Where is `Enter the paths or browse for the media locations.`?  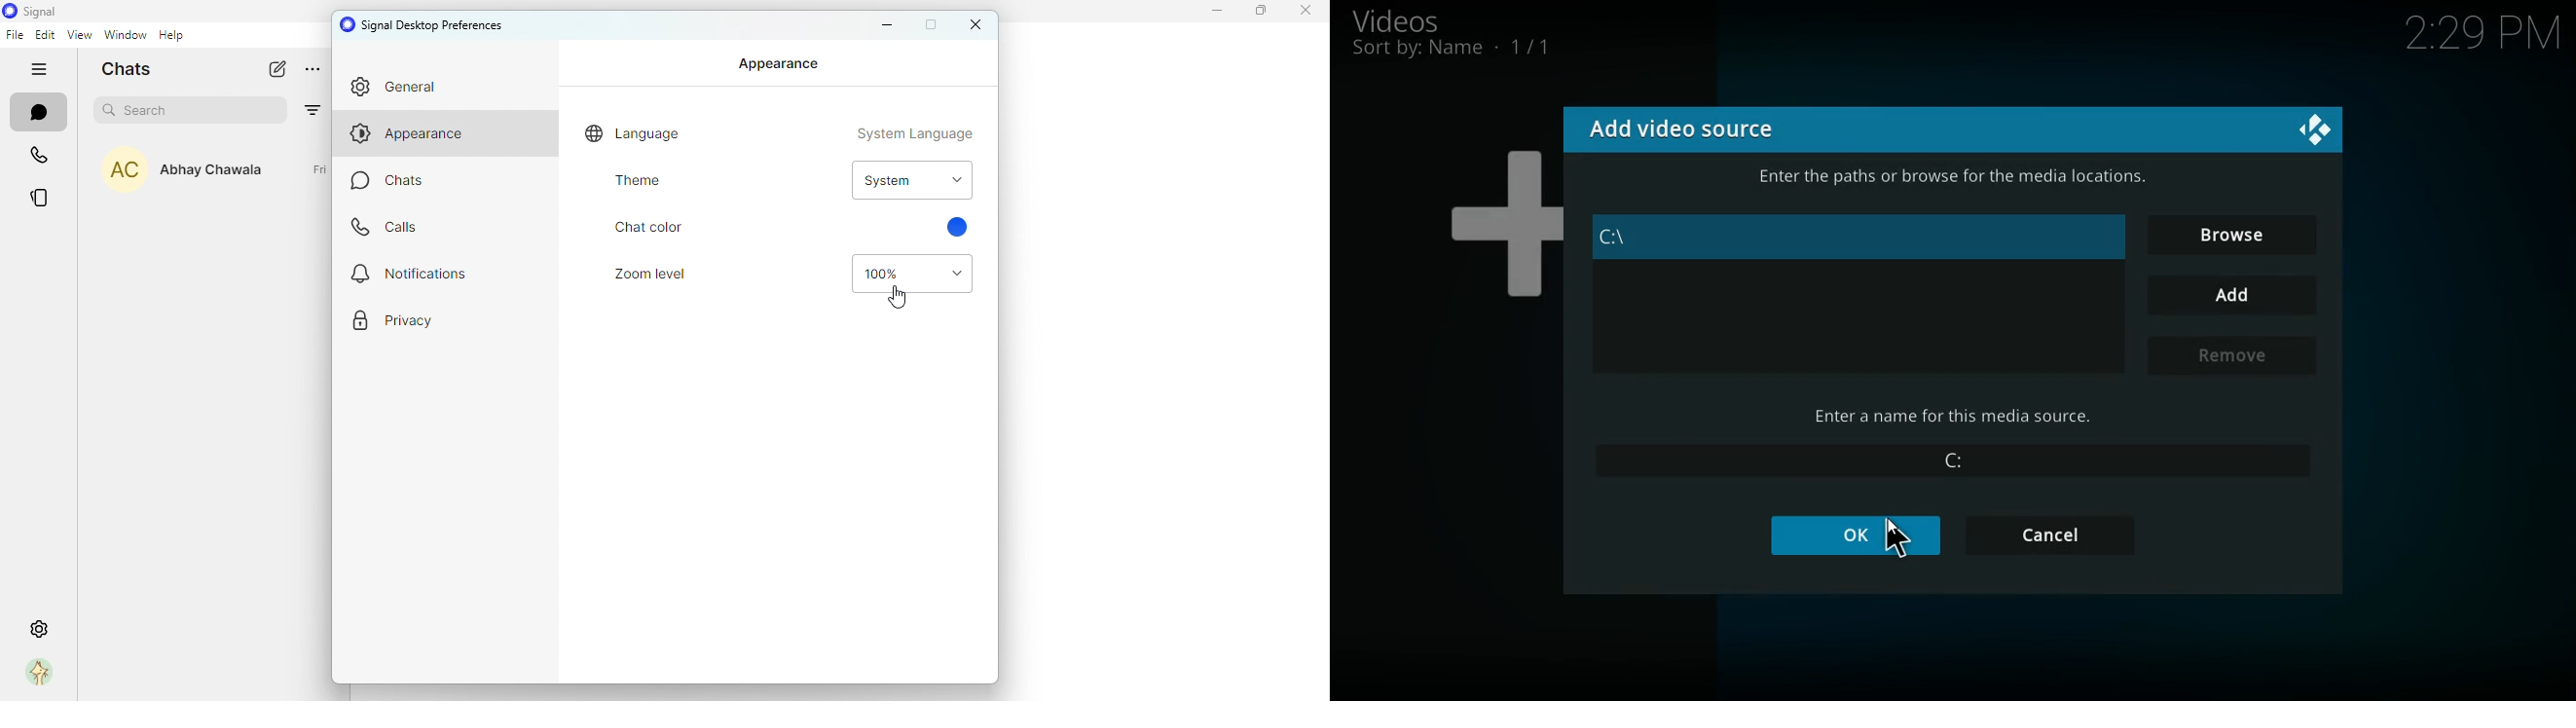
Enter the paths or browse for the media locations. is located at coordinates (1957, 179).